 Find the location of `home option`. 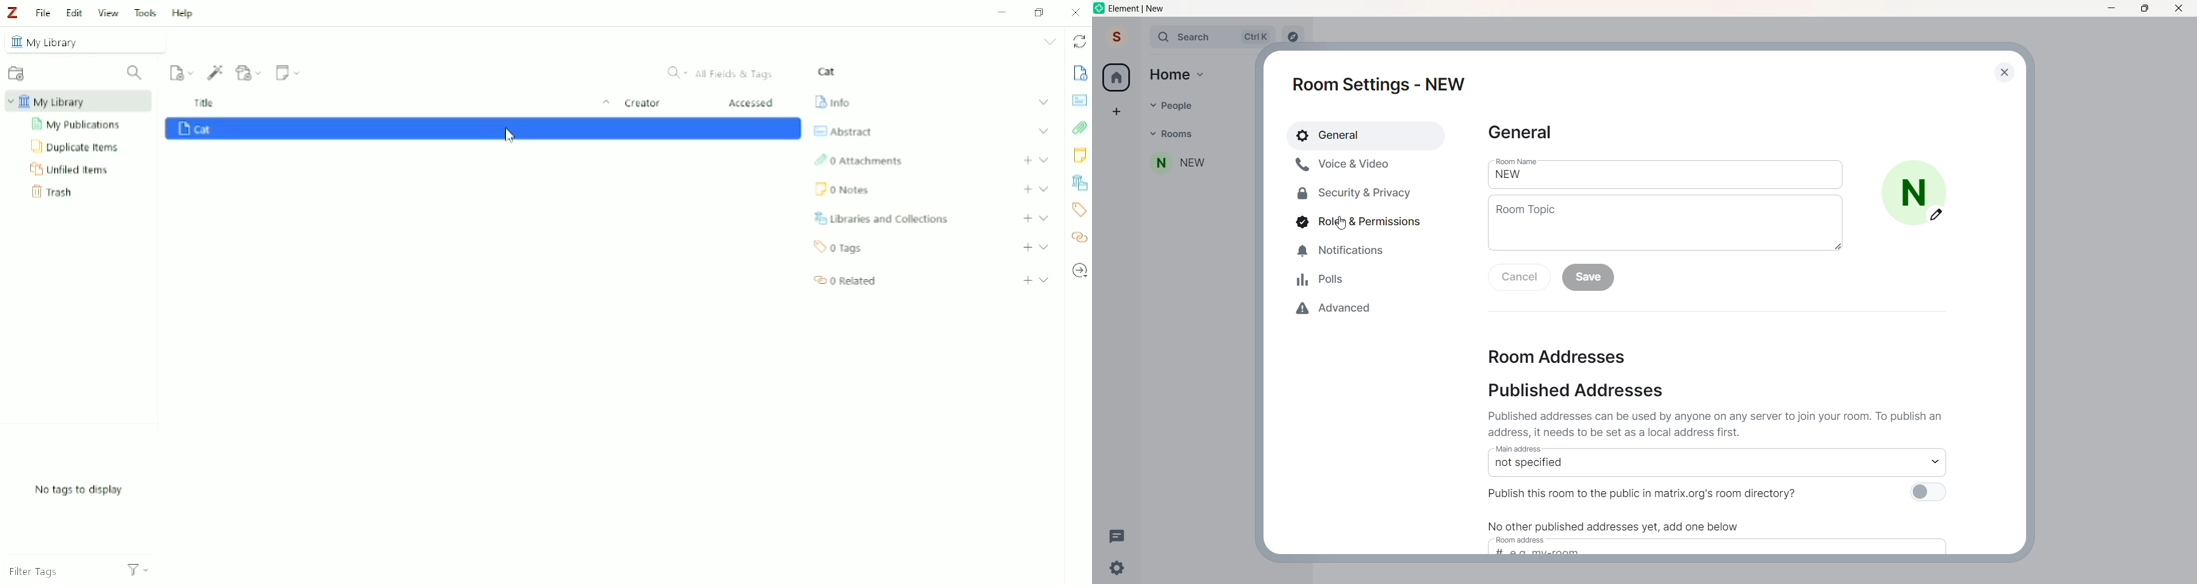

home option is located at coordinates (1181, 77).